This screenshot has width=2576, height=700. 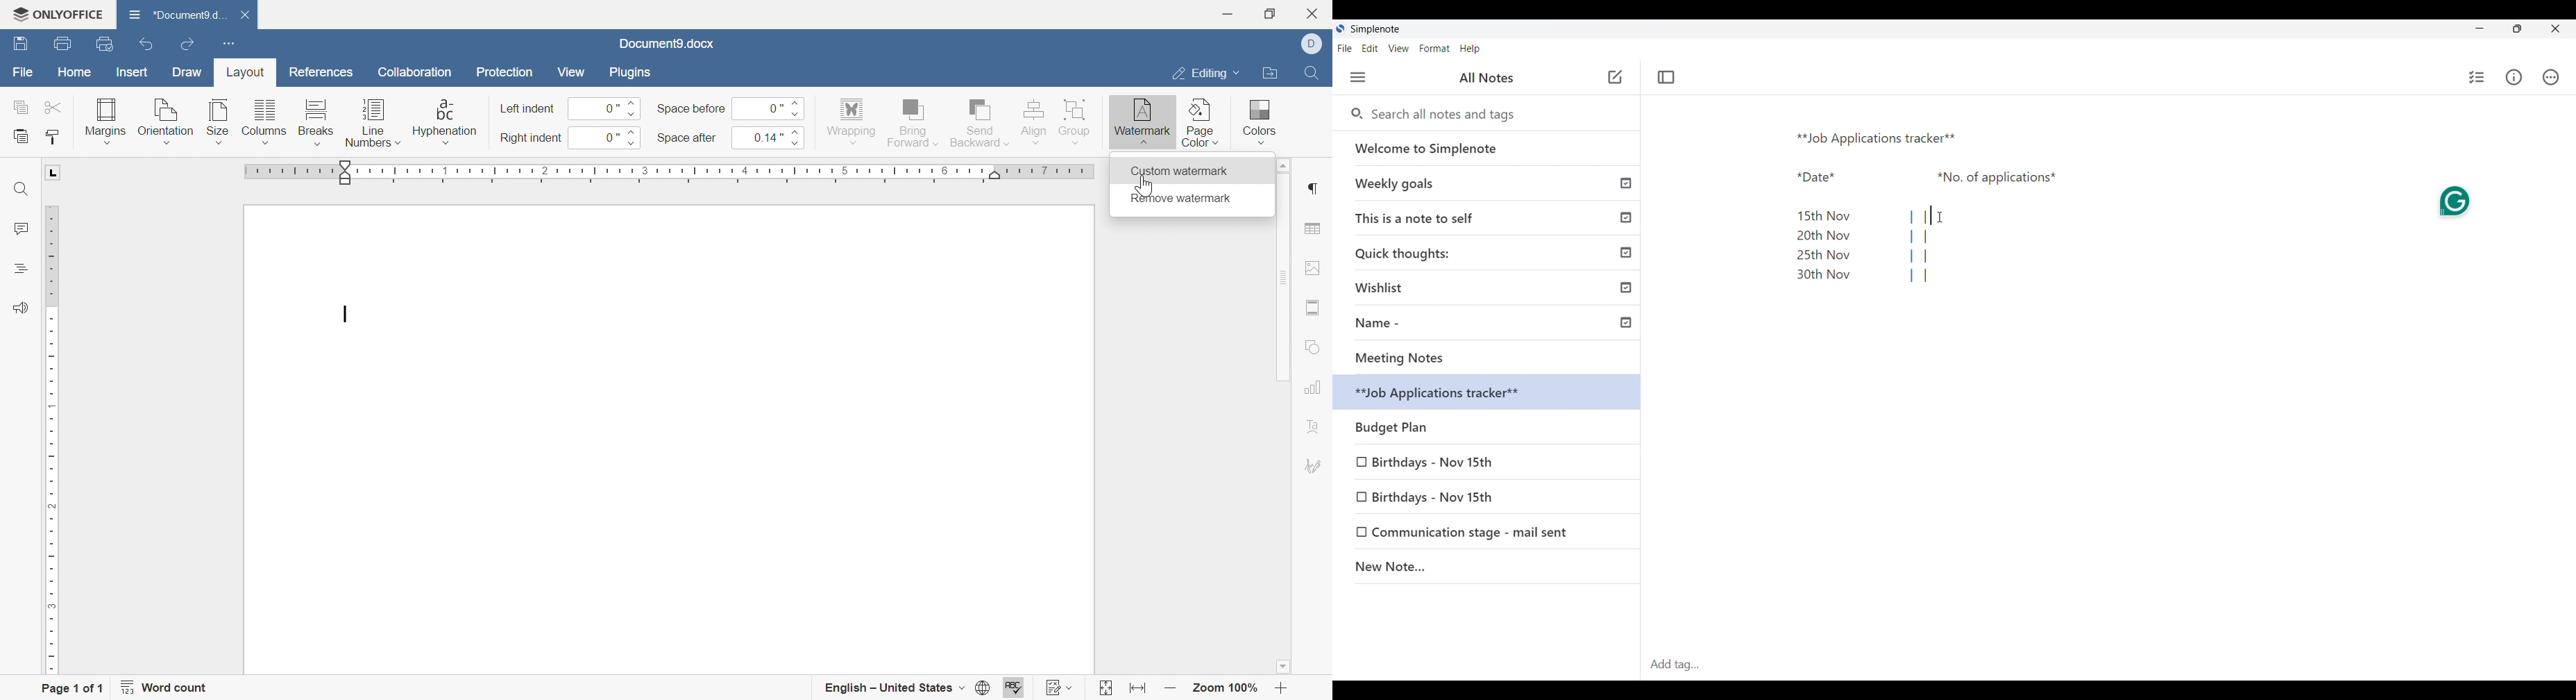 I want to click on Budget Plan, so click(x=1489, y=394).